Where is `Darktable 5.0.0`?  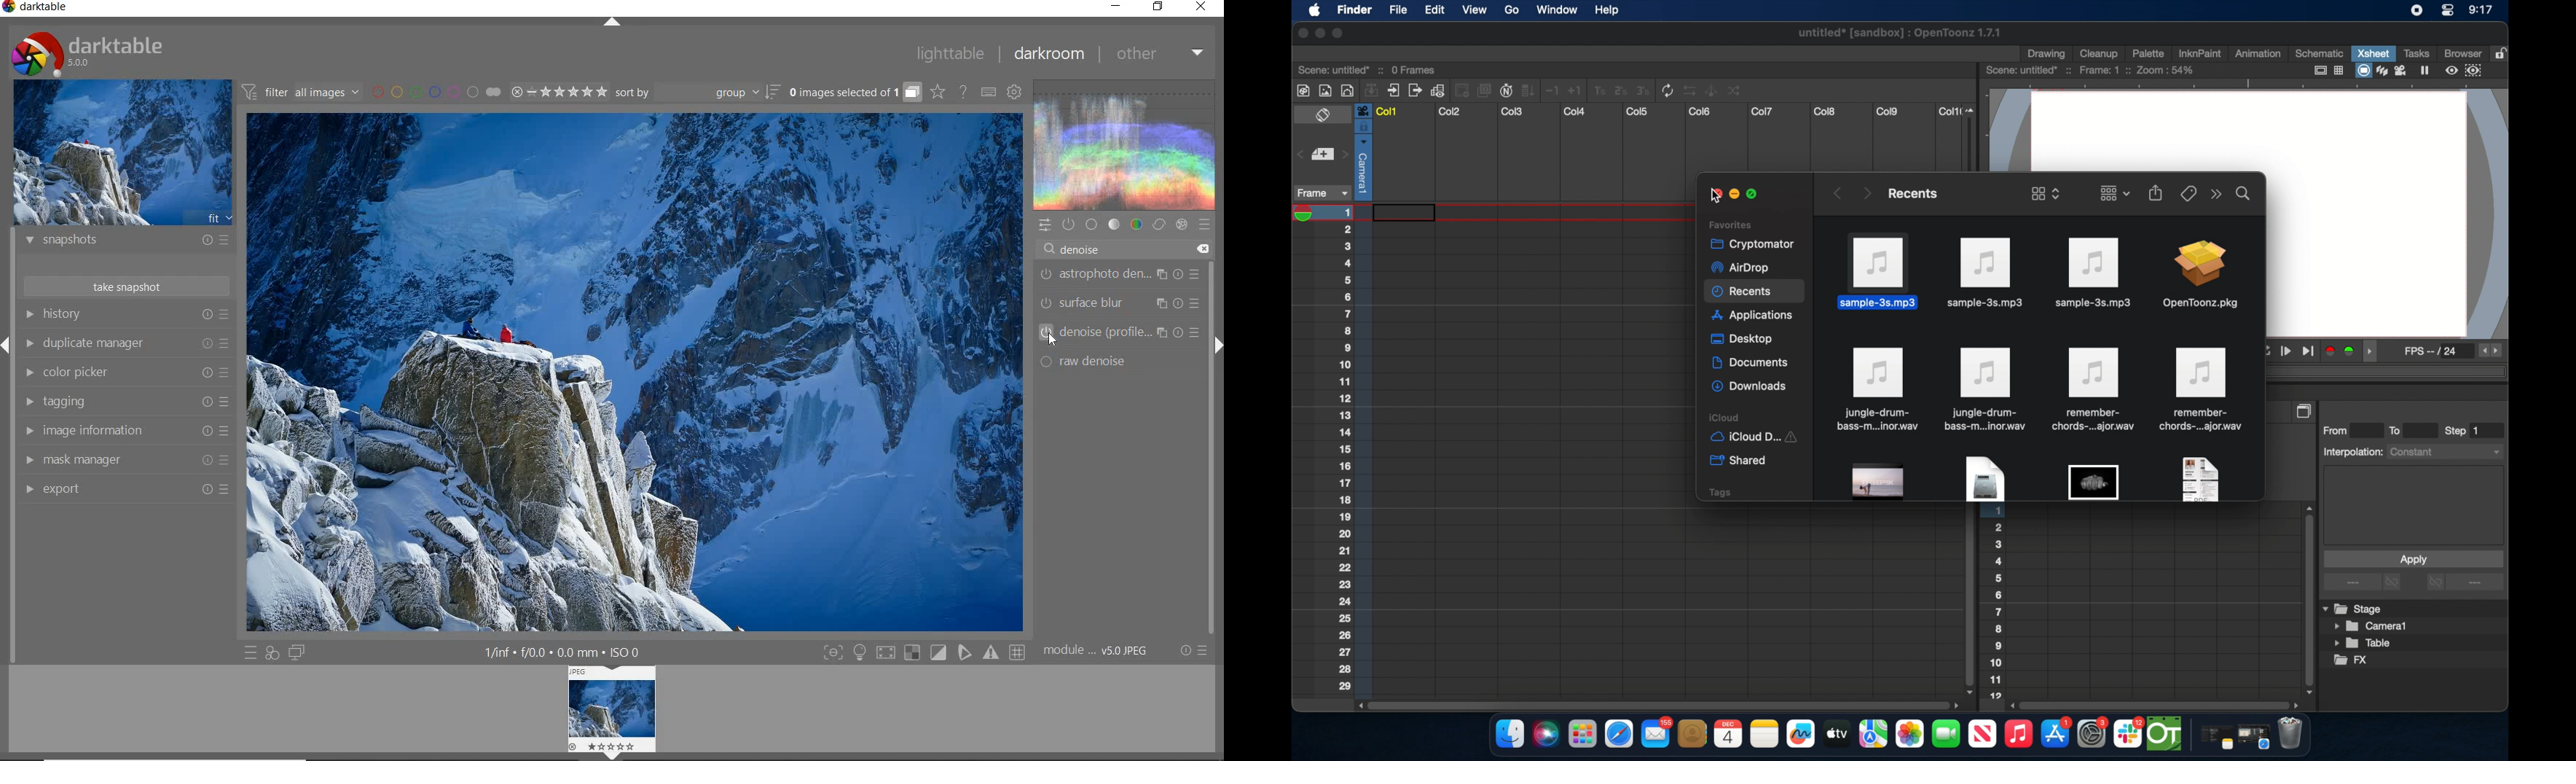
Darktable 5.0.0 is located at coordinates (87, 54).